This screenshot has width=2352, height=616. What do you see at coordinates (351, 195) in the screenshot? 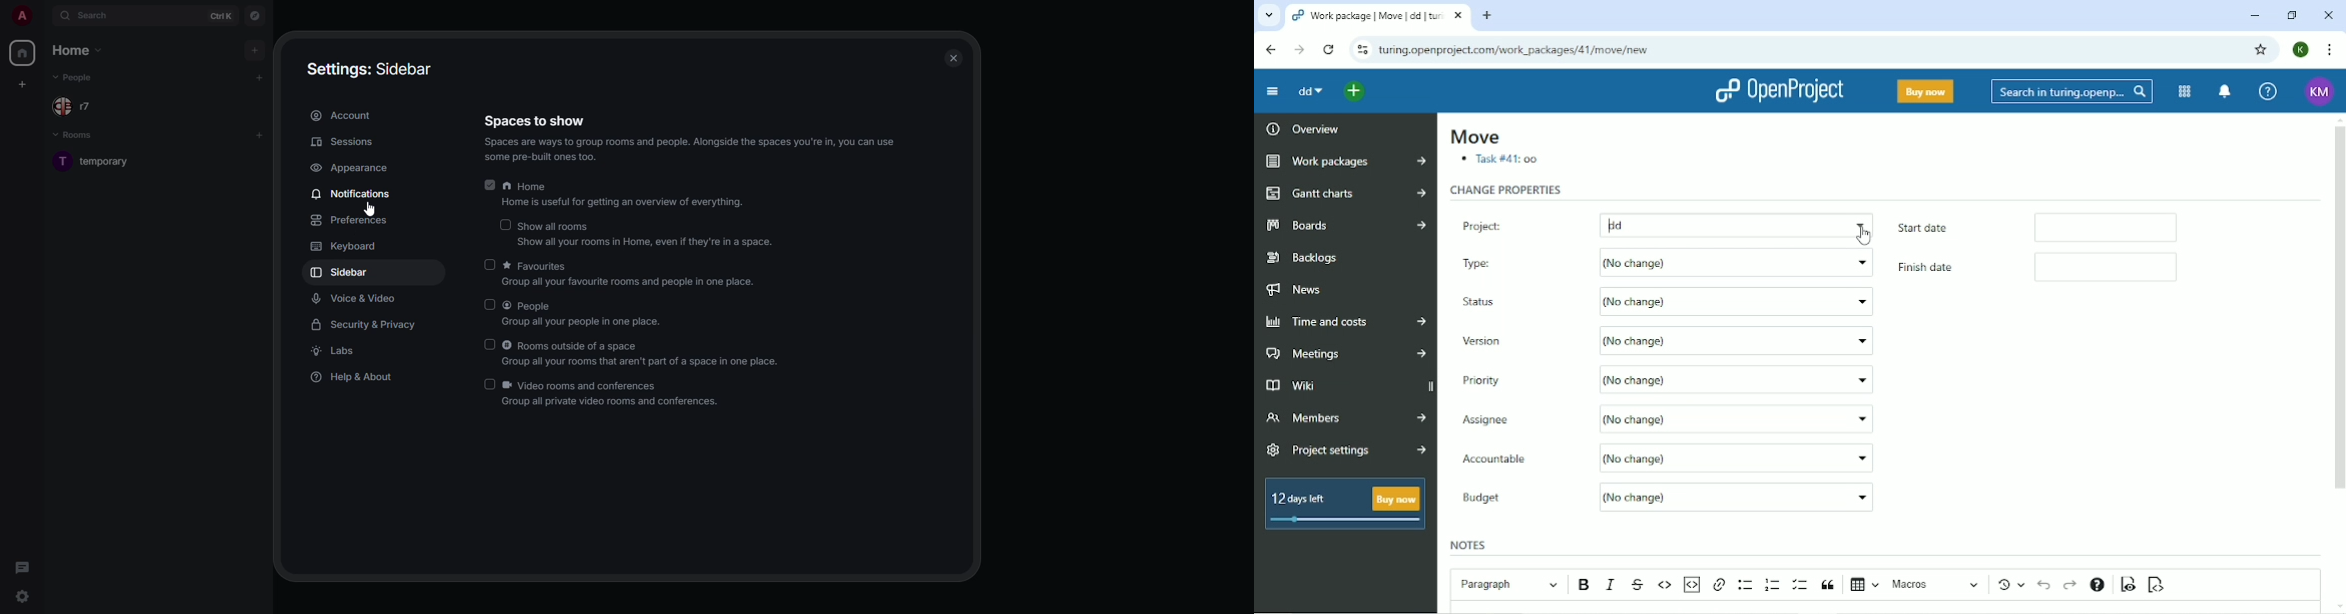
I see `notifications` at bounding box center [351, 195].